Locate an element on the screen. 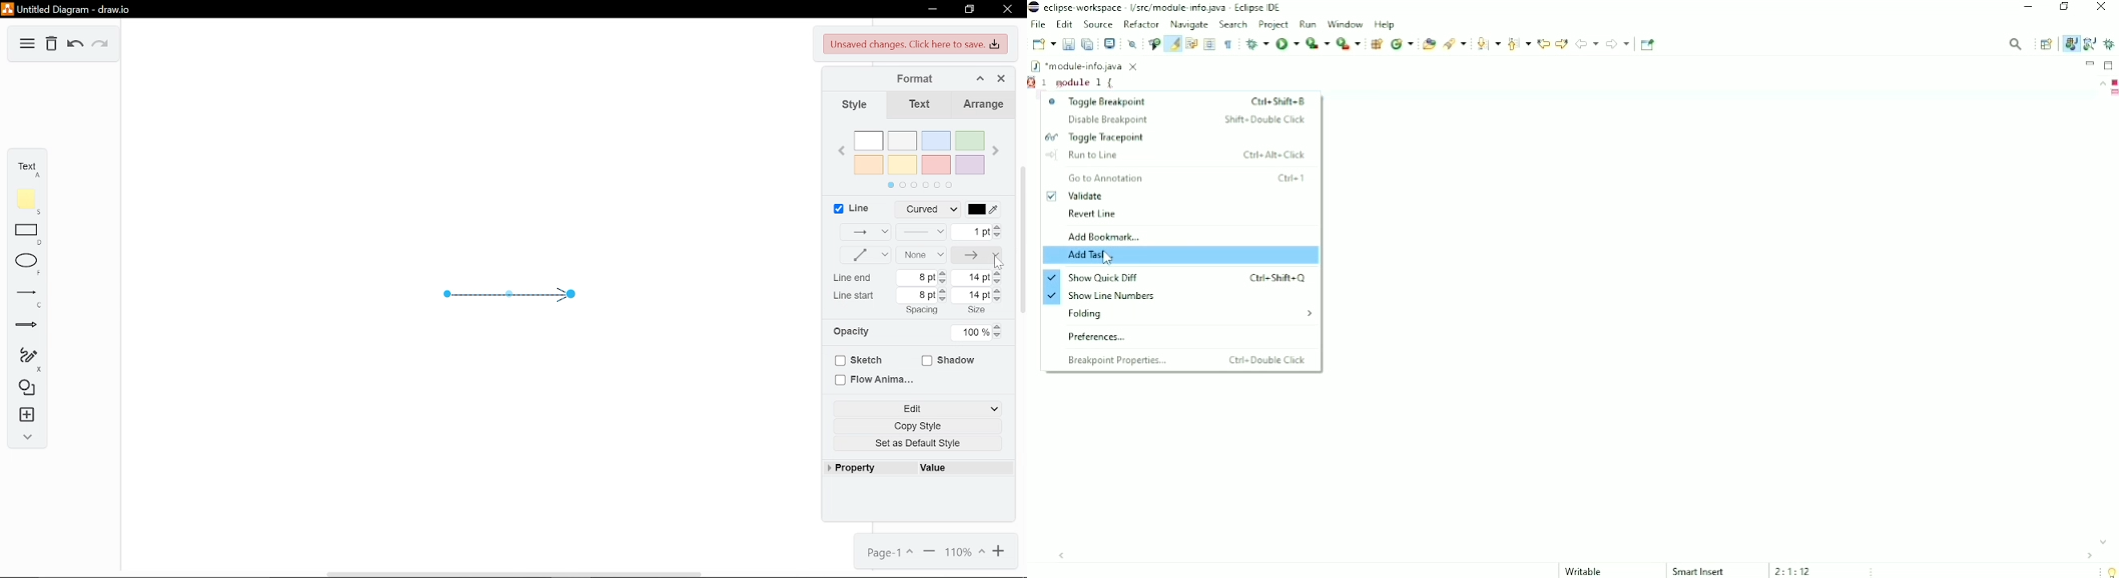  Unsaved changes. click here to save is located at coordinates (914, 45).